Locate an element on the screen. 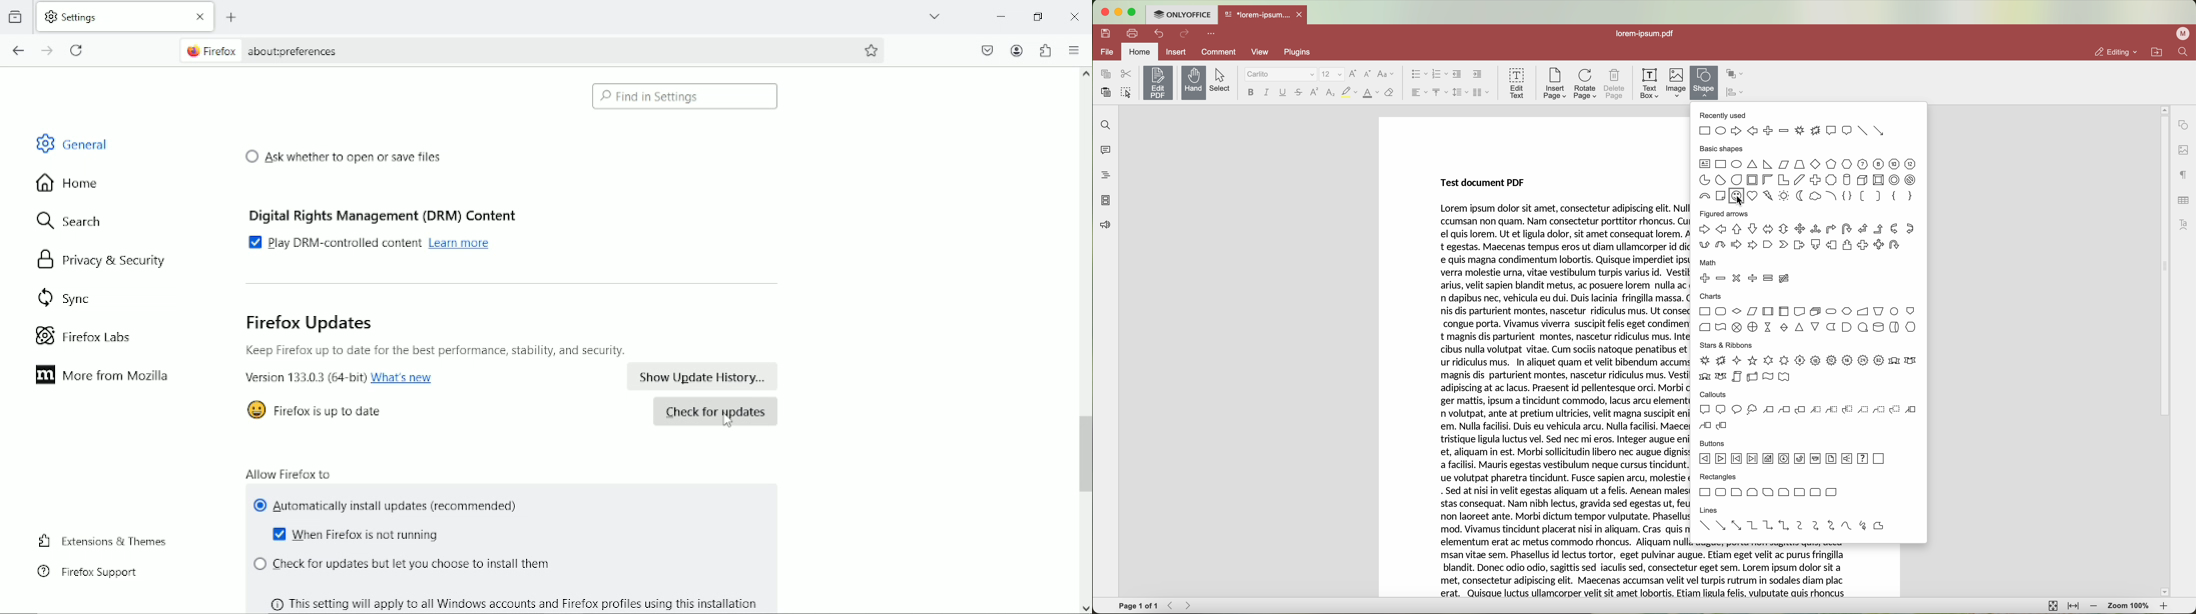 The image size is (2212, 616). open file location is located at coordinates (2157, 52).